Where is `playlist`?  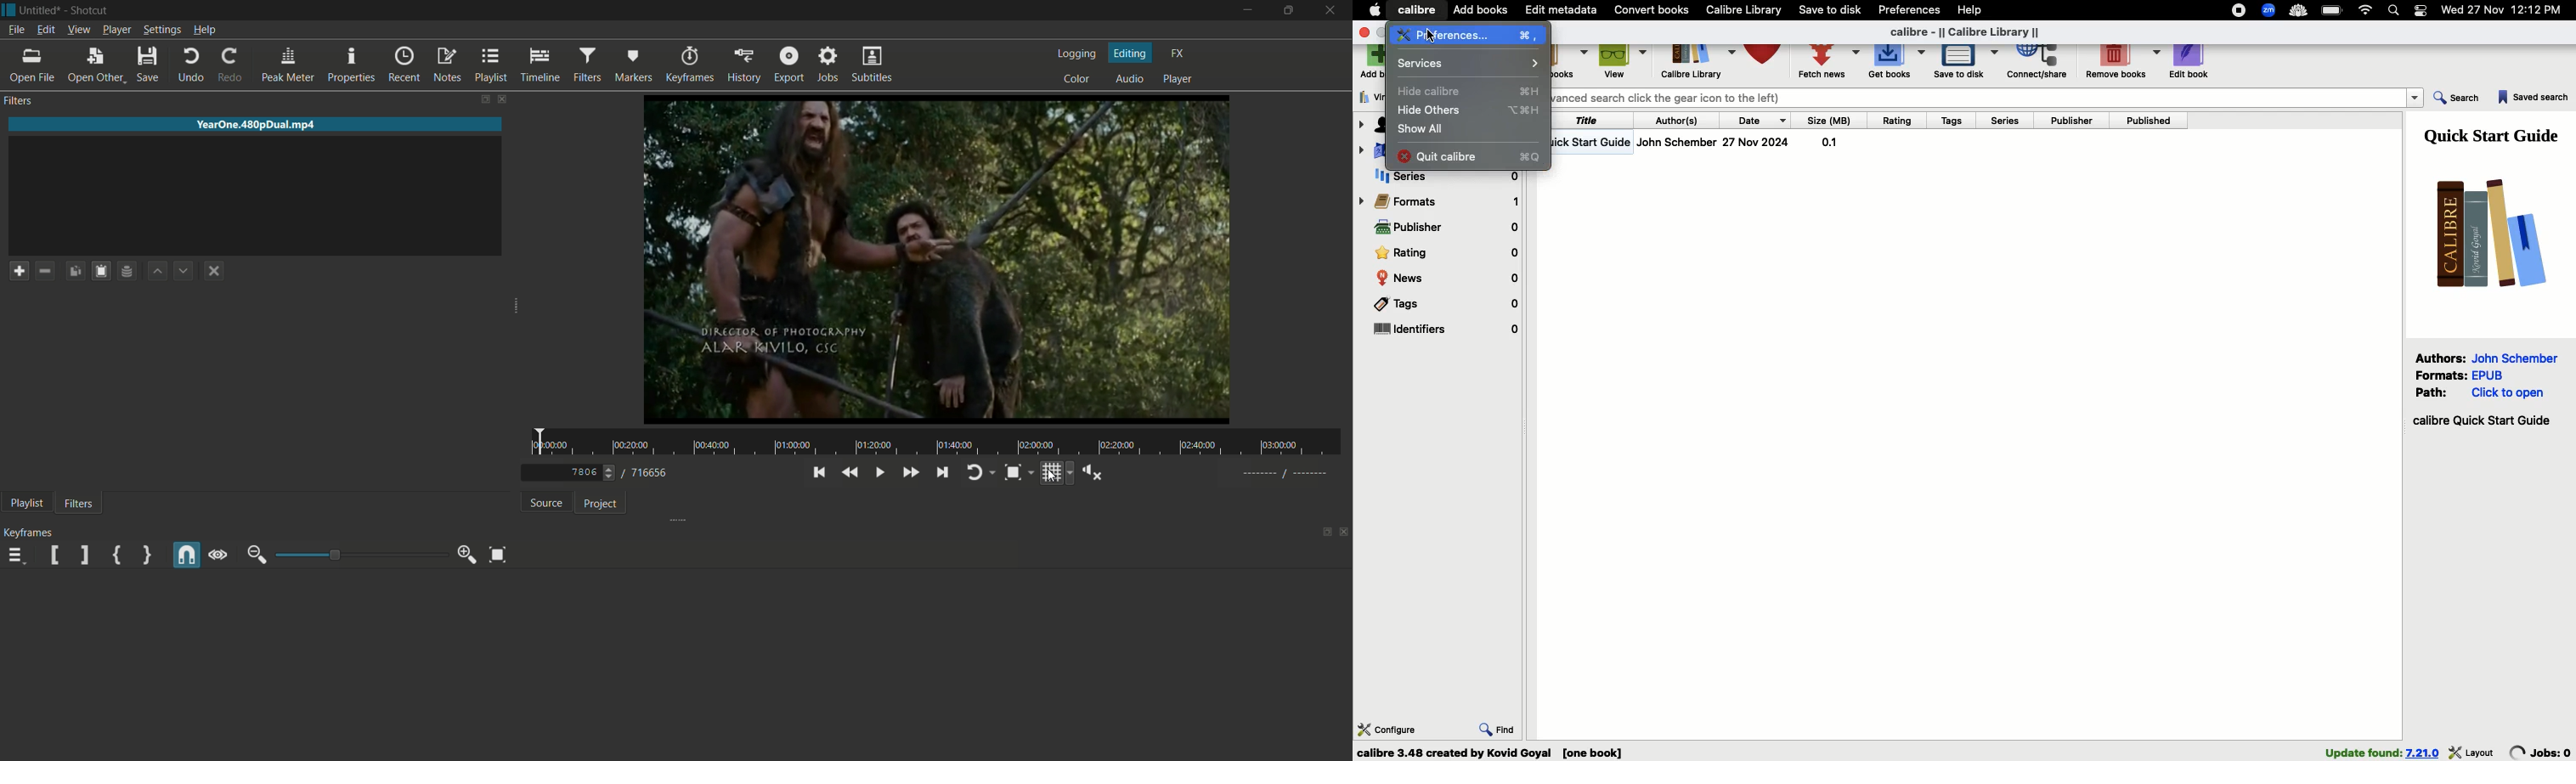
playlist is located at coordinates (29, 502).